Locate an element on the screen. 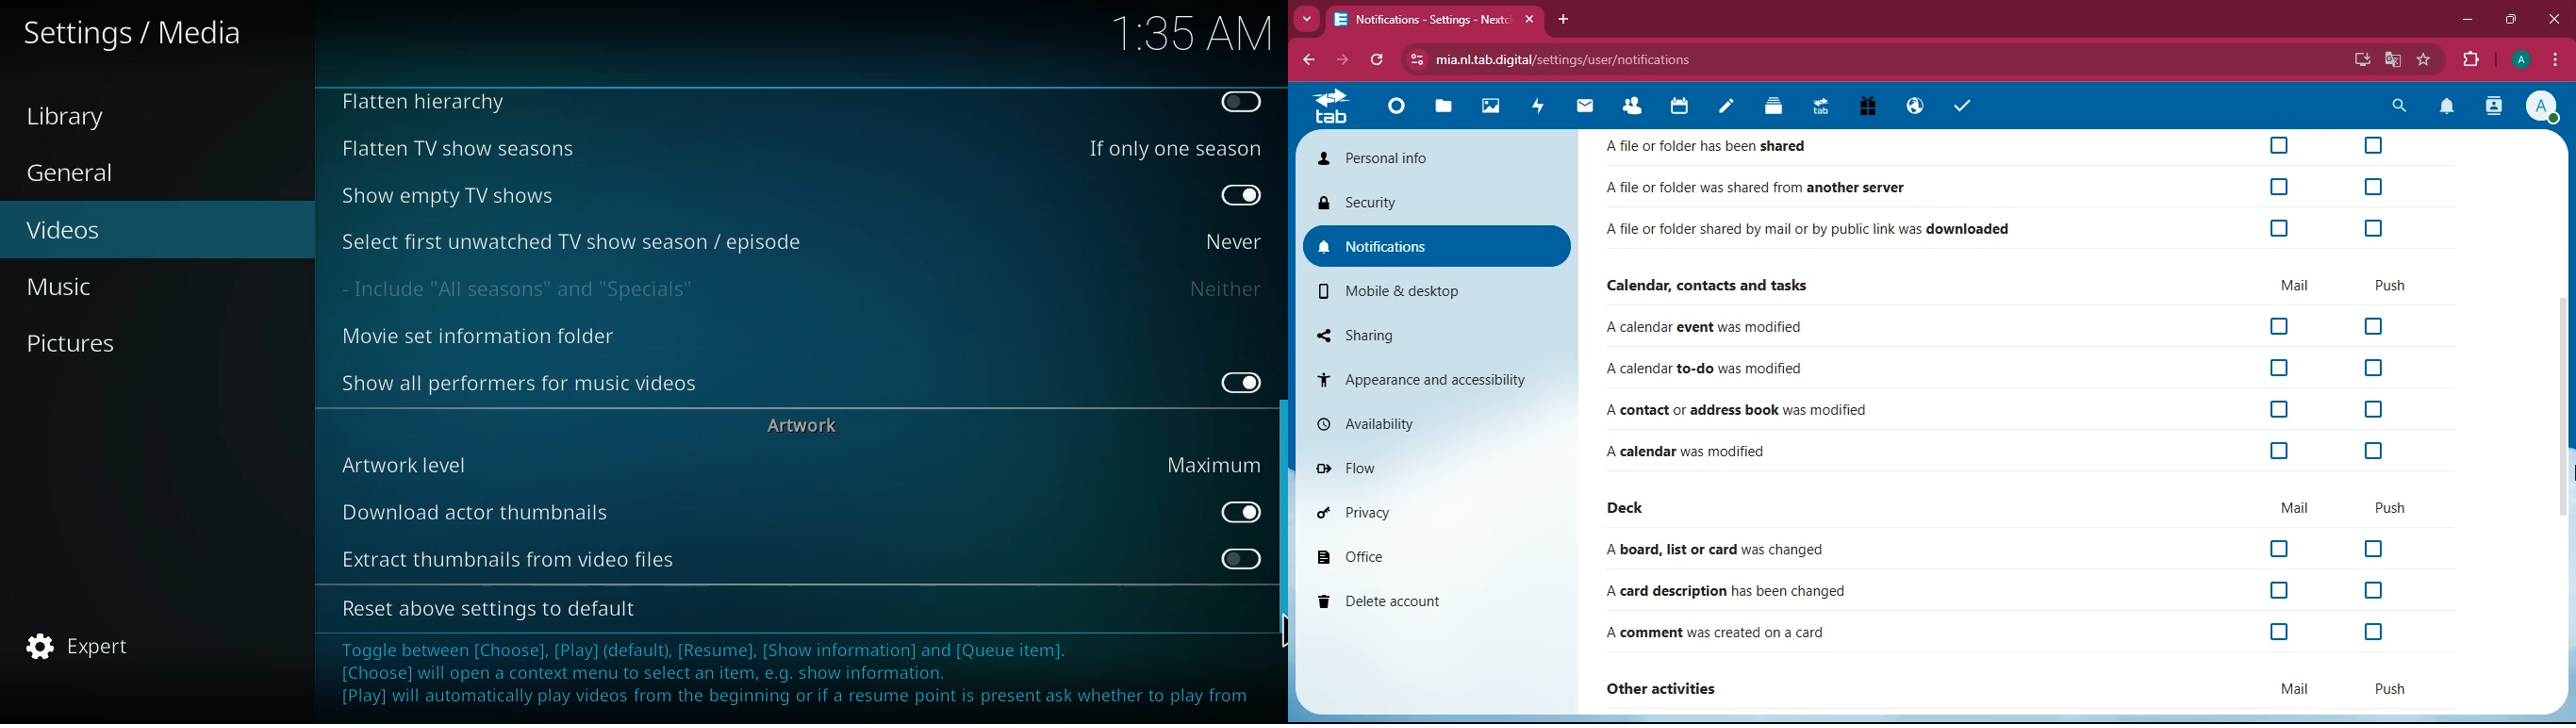 The image size is (2576, 728). mail is located at coordinates (2292, 694).